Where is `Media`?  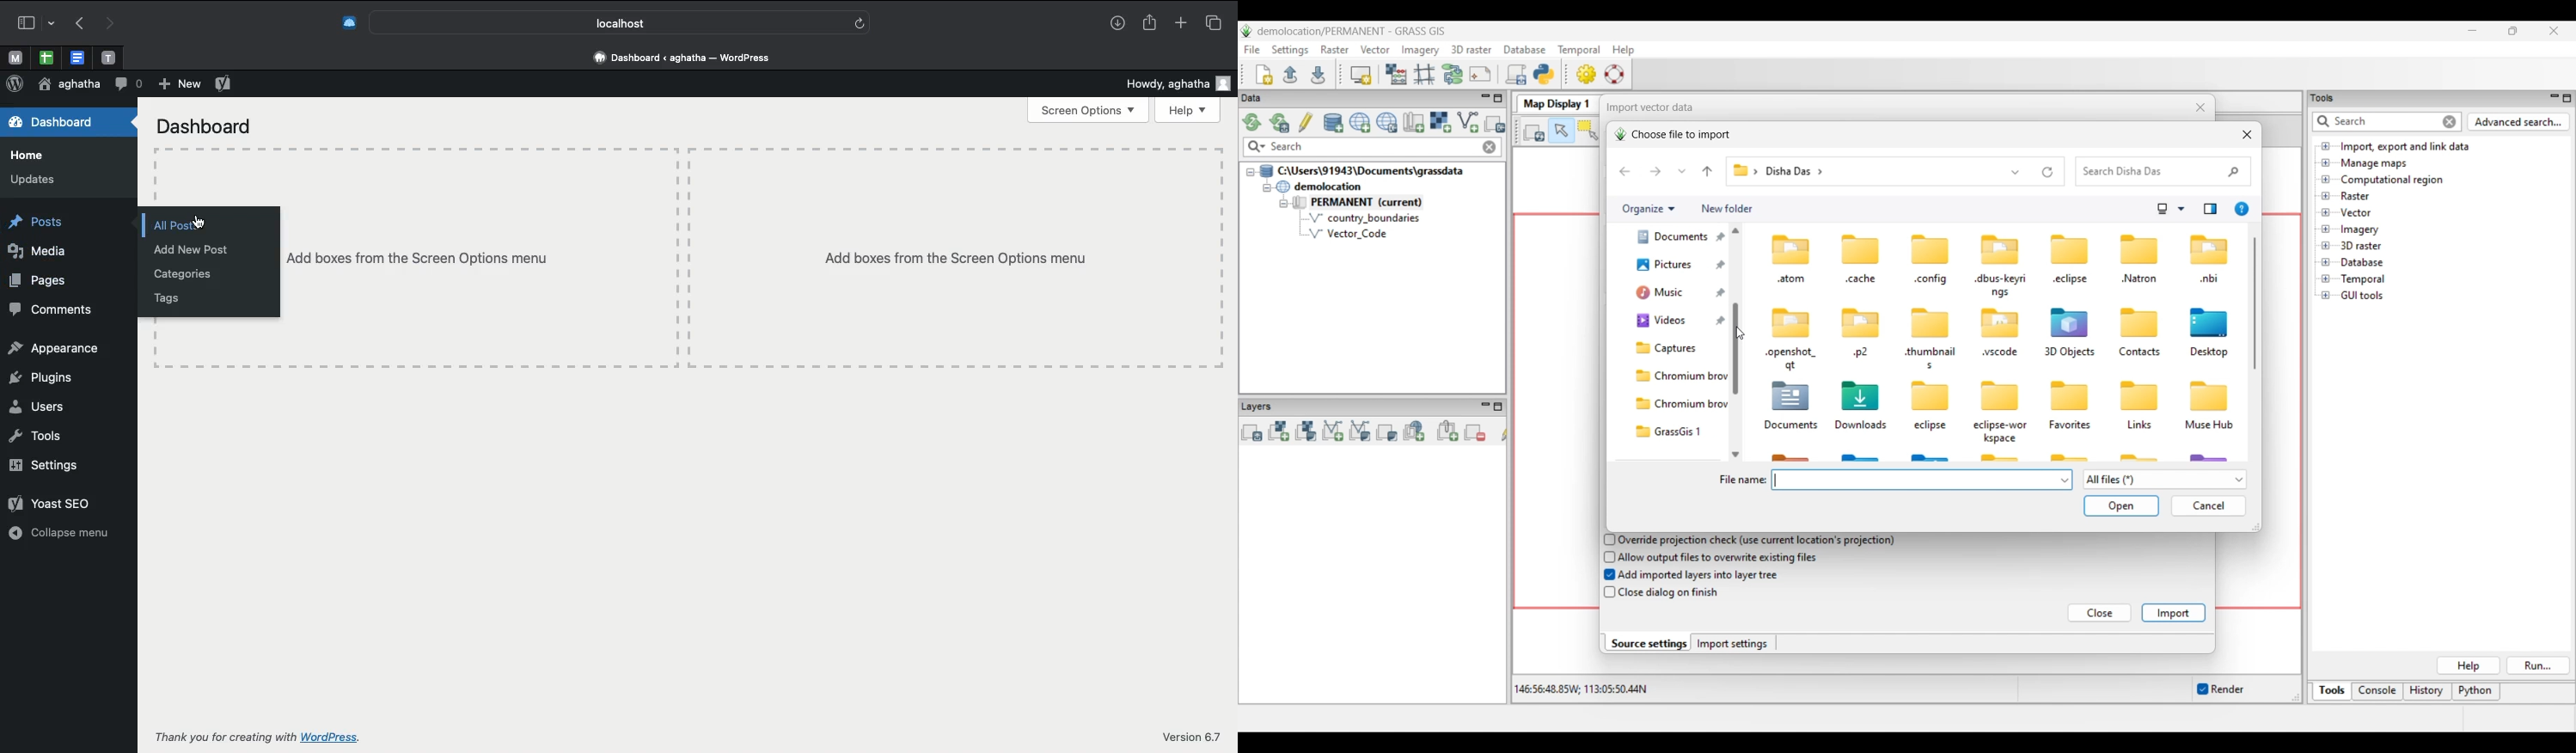 Media is located at coordinates (46, 254).